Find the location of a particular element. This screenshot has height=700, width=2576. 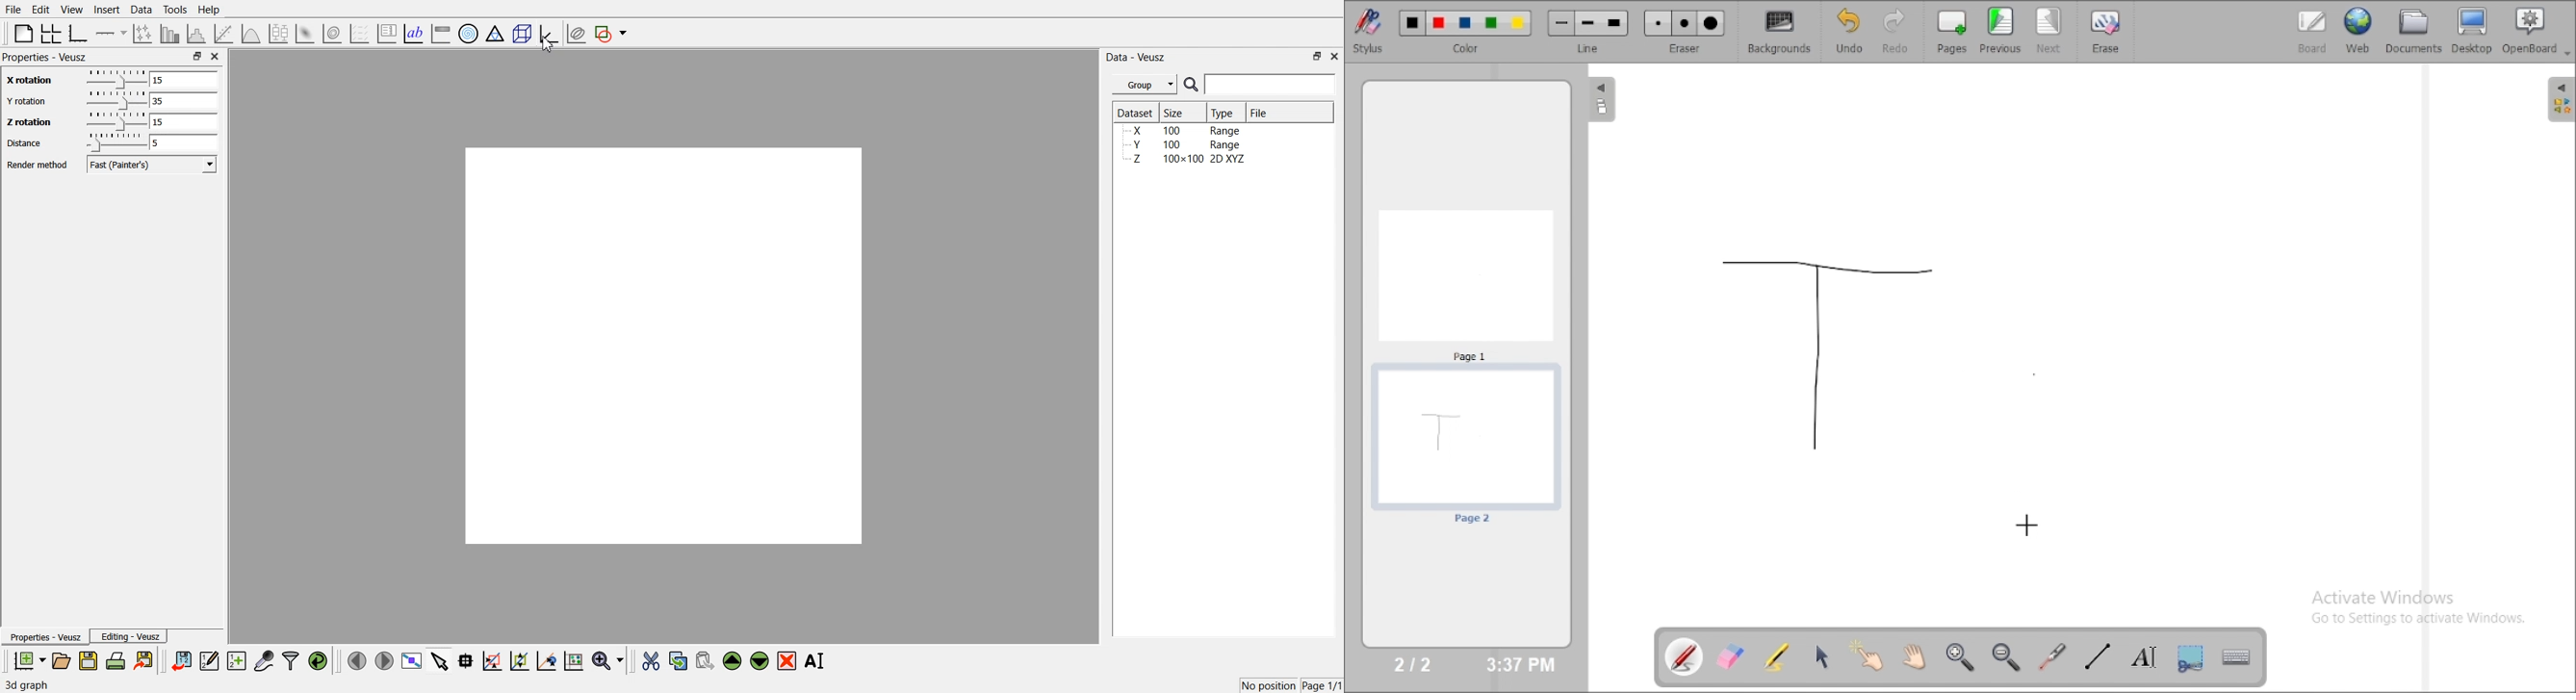

3D Scene is located at coordinates (523, 34).